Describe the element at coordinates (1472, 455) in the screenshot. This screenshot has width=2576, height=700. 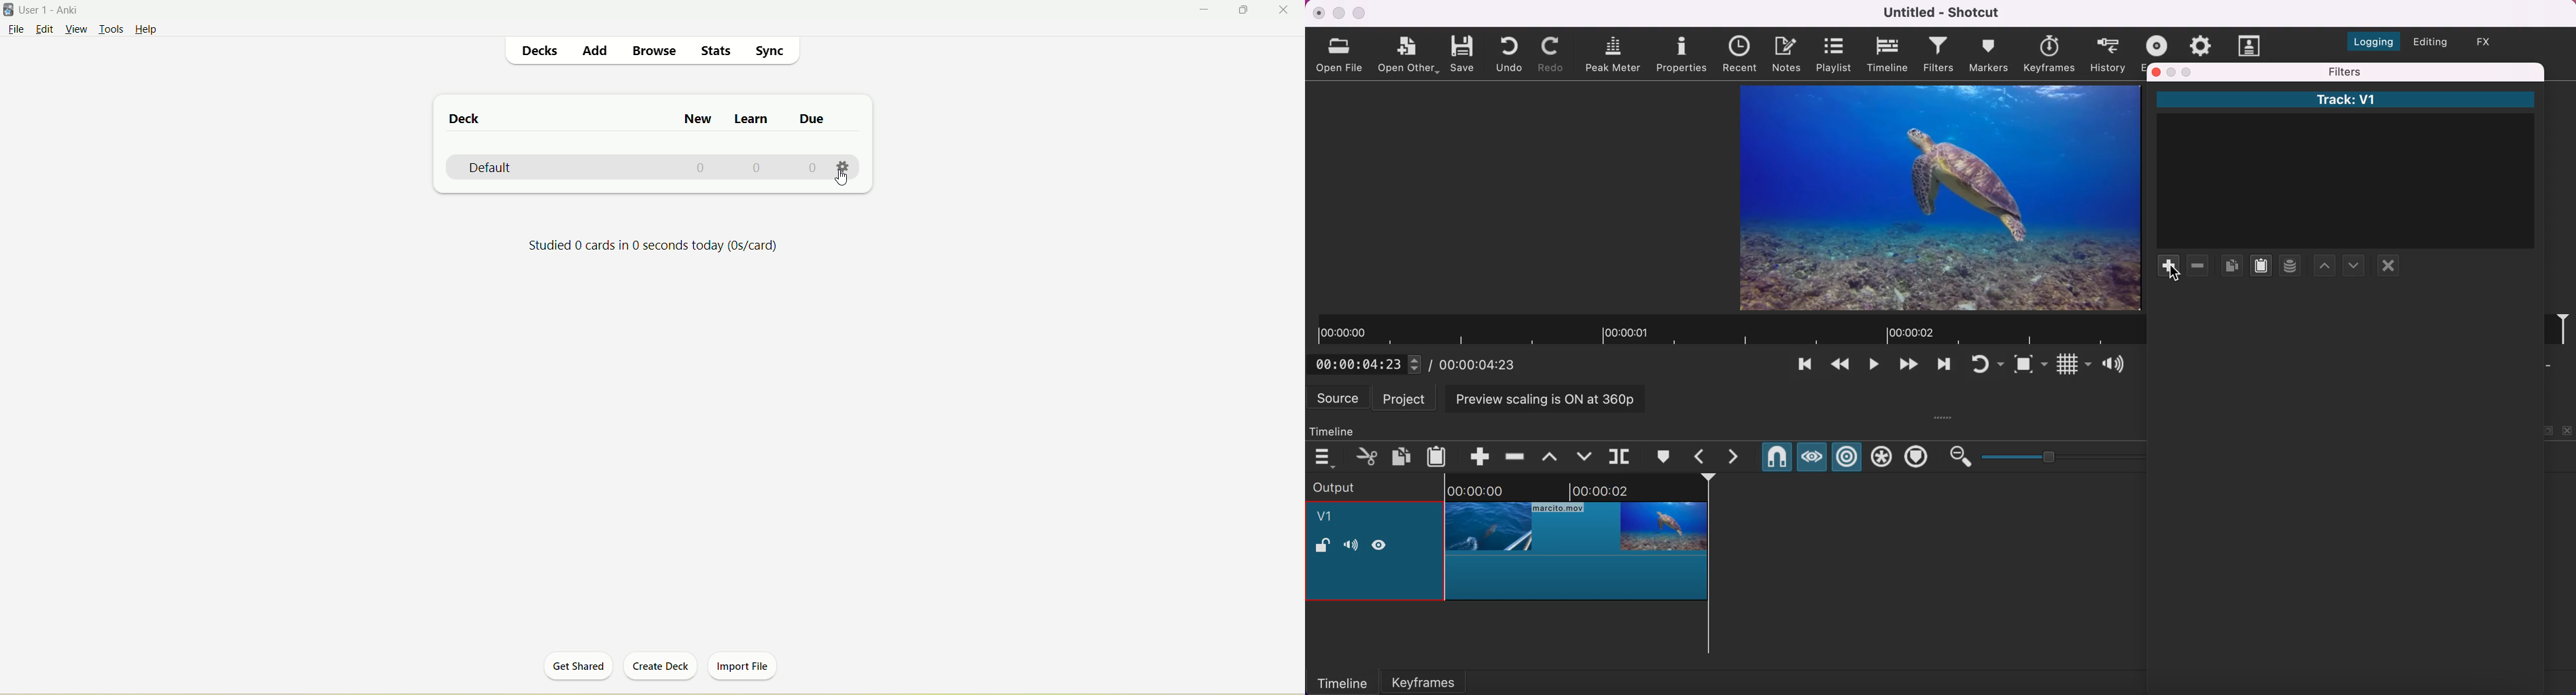
I see `append` at that location.